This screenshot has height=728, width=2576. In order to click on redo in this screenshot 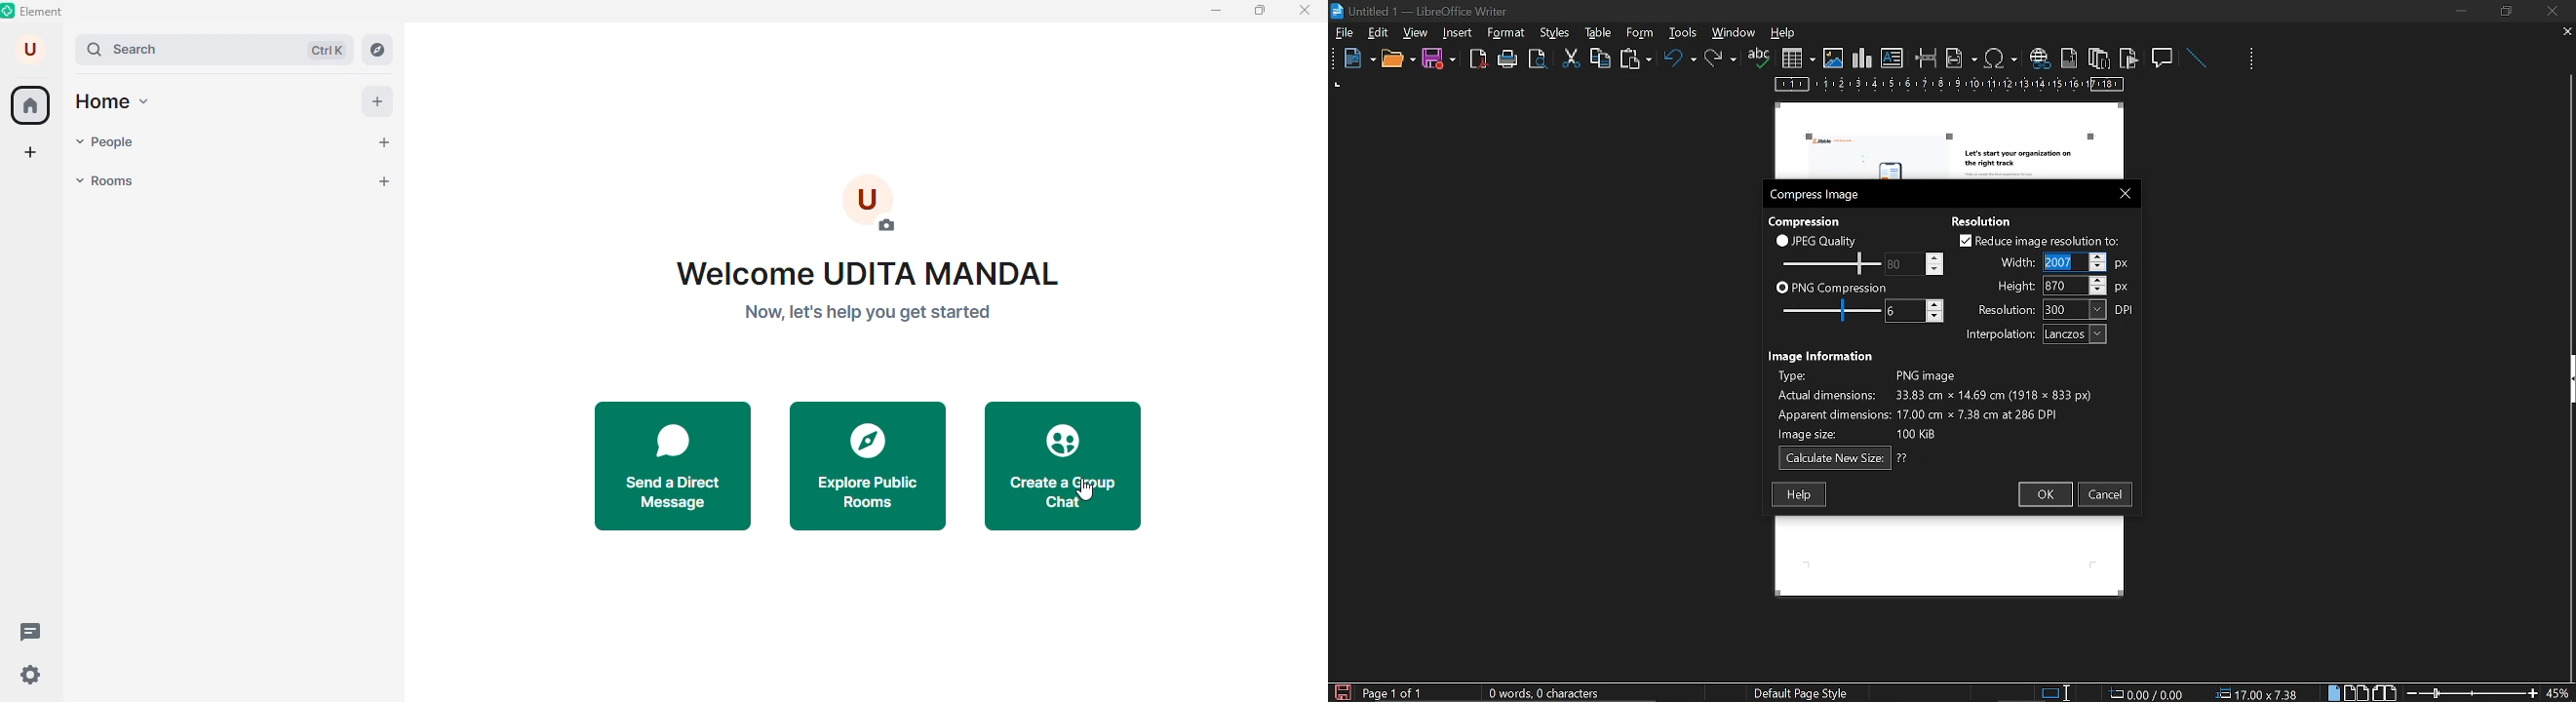, I will do `click(1721, 58)`.